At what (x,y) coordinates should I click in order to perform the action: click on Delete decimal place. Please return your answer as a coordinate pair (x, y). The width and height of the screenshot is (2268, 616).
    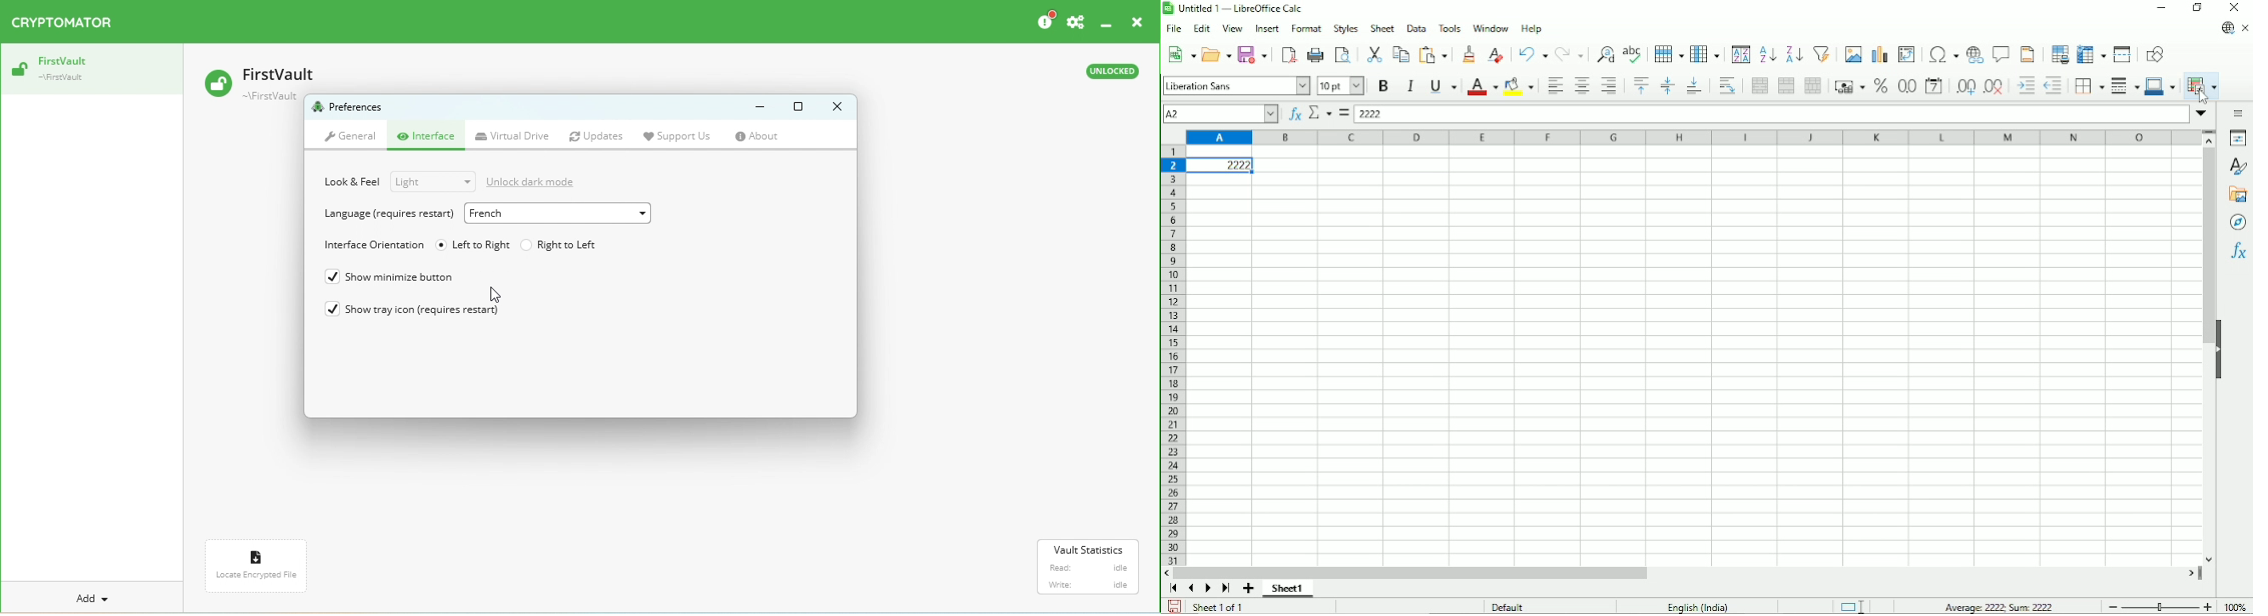
    Looking at the image, I should click on (1995, 87).